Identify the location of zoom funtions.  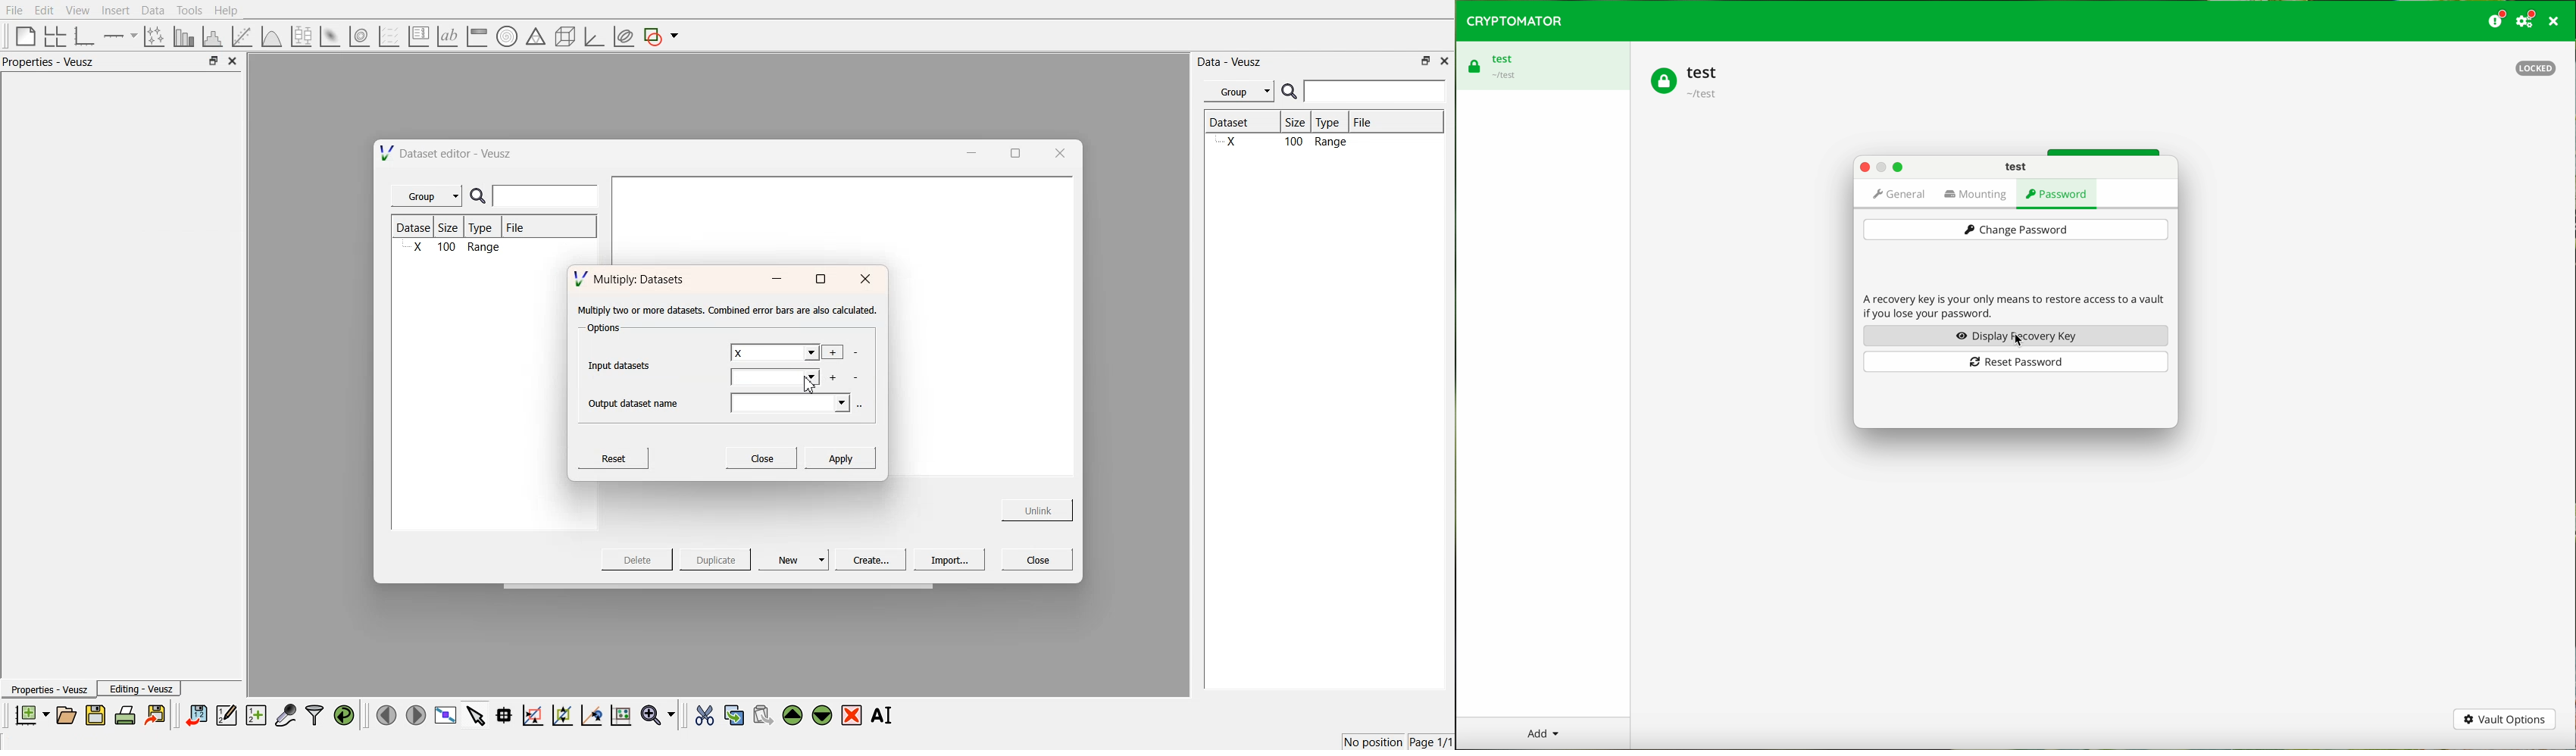
(658, 716).